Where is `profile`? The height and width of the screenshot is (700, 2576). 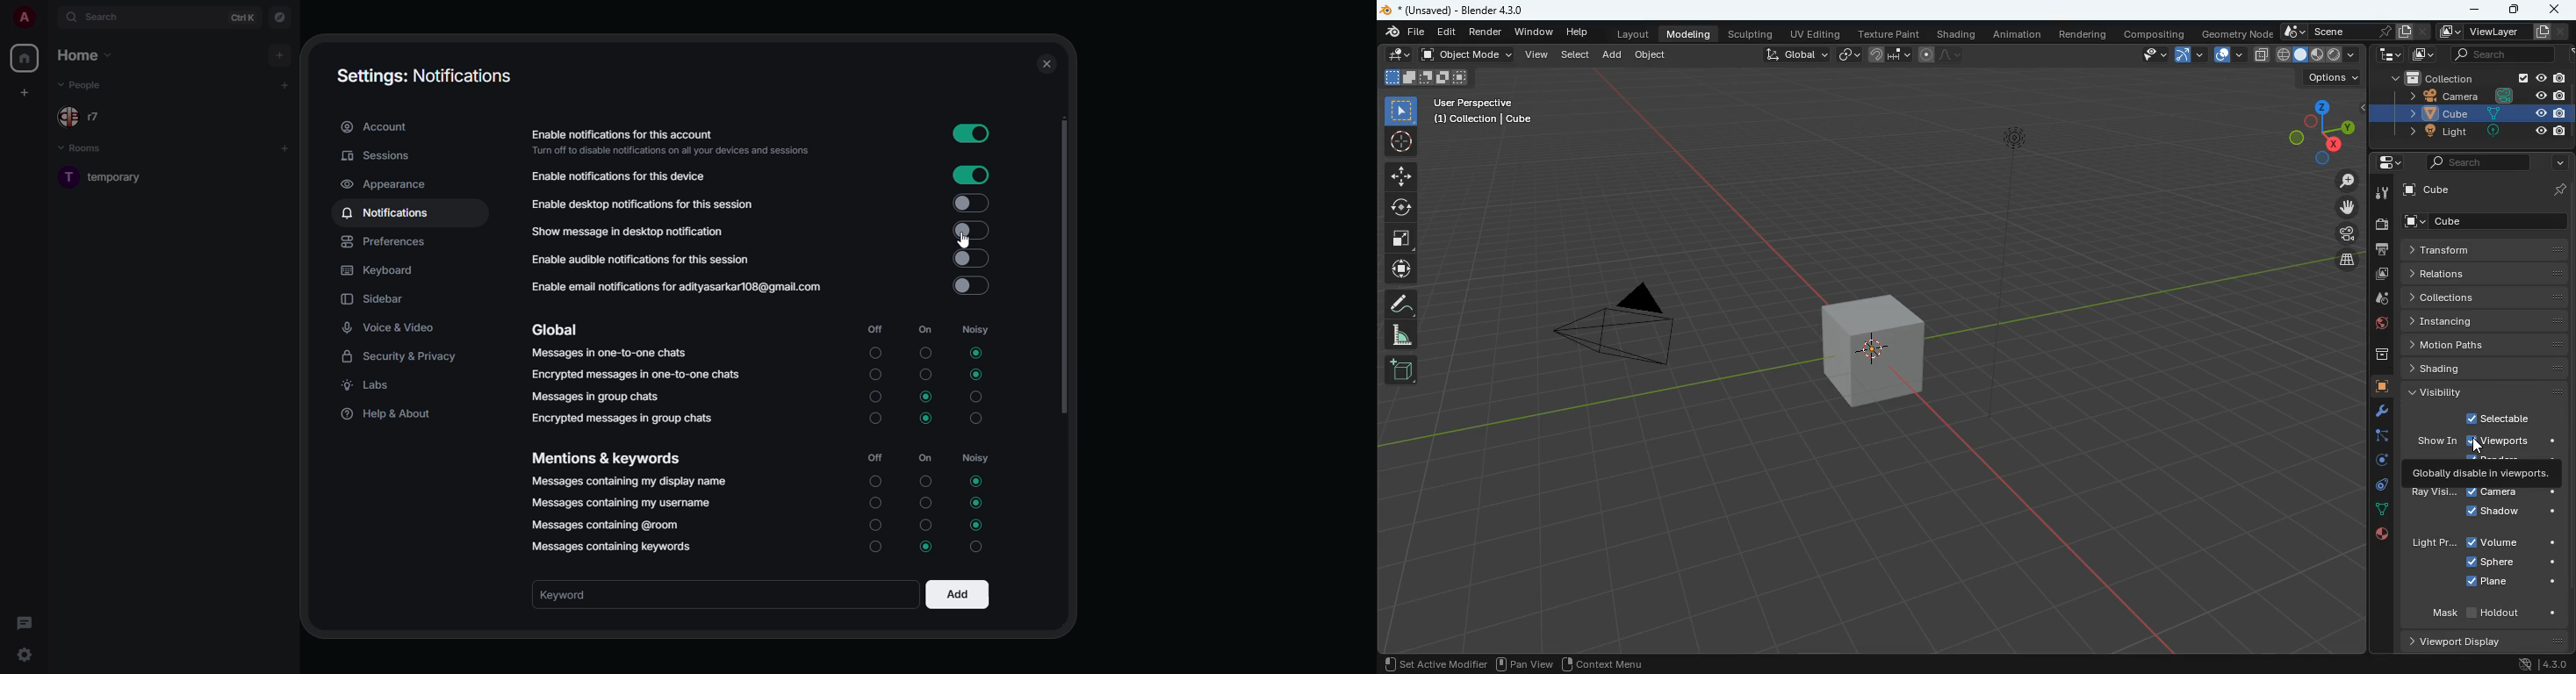
profile is located at coordinates (22, 17).